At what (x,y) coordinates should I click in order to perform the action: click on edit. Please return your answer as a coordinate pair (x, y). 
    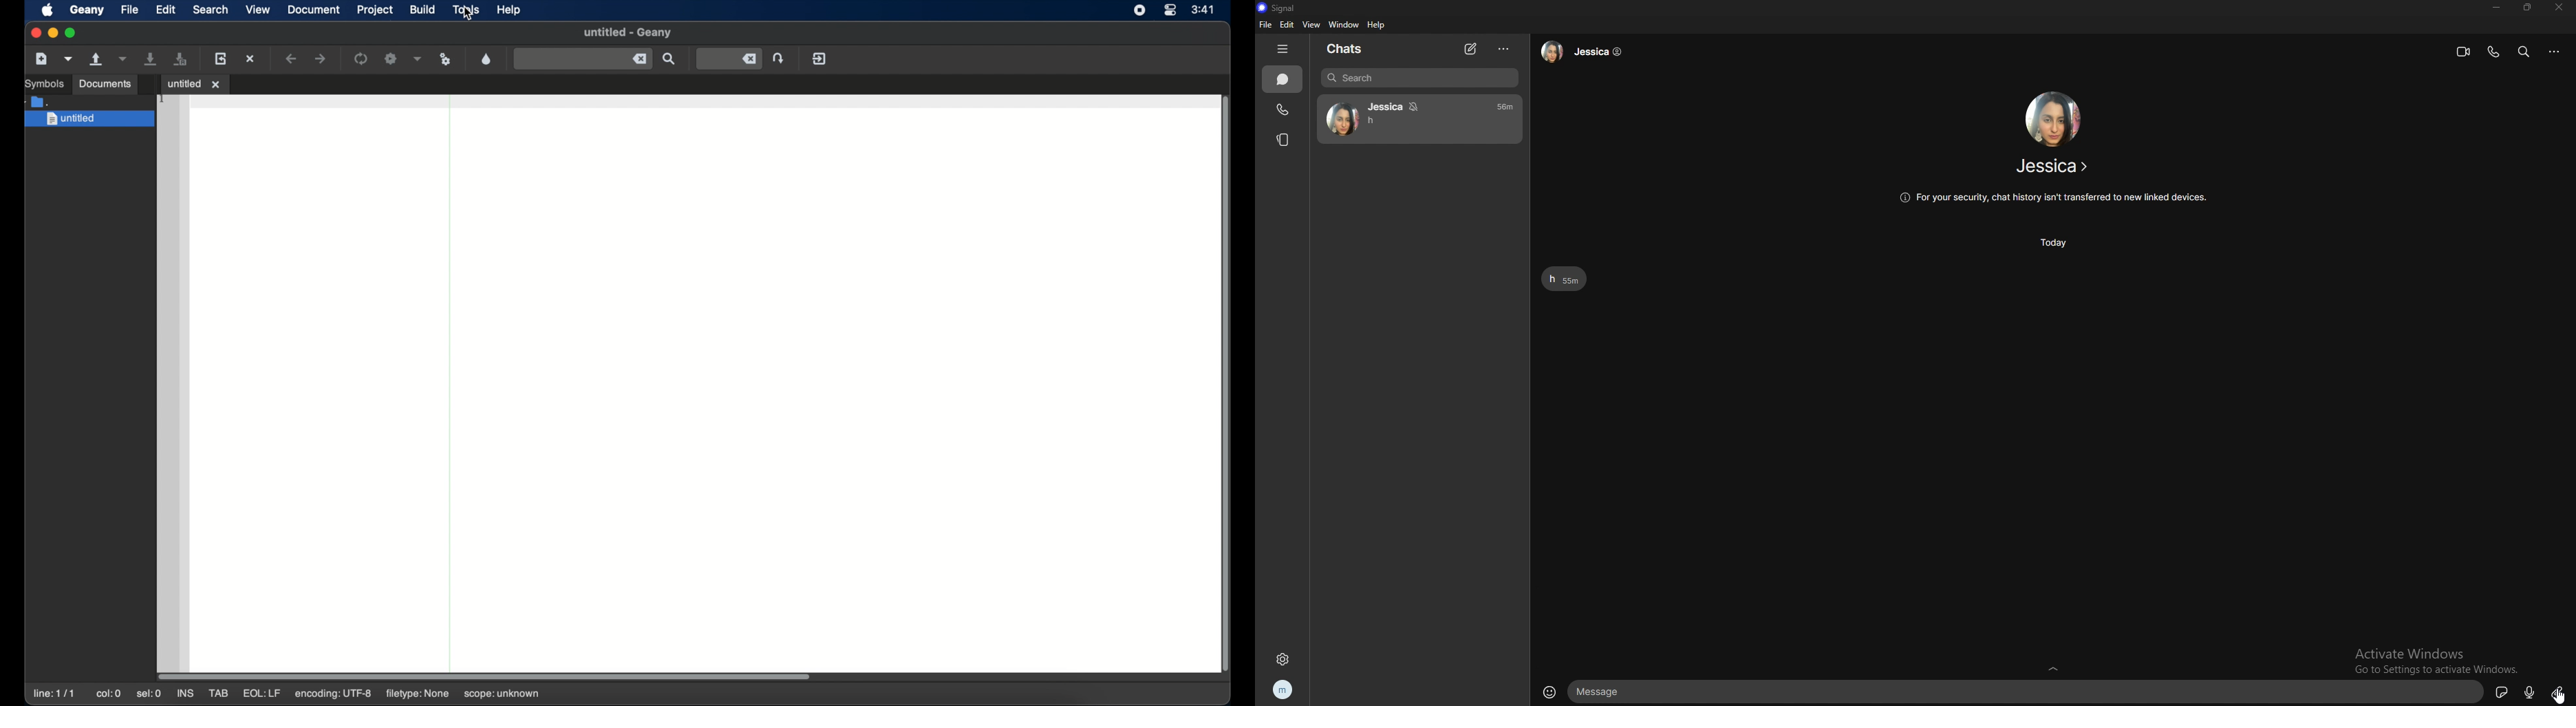
    Looking at the image, I should click on (1288, 25).